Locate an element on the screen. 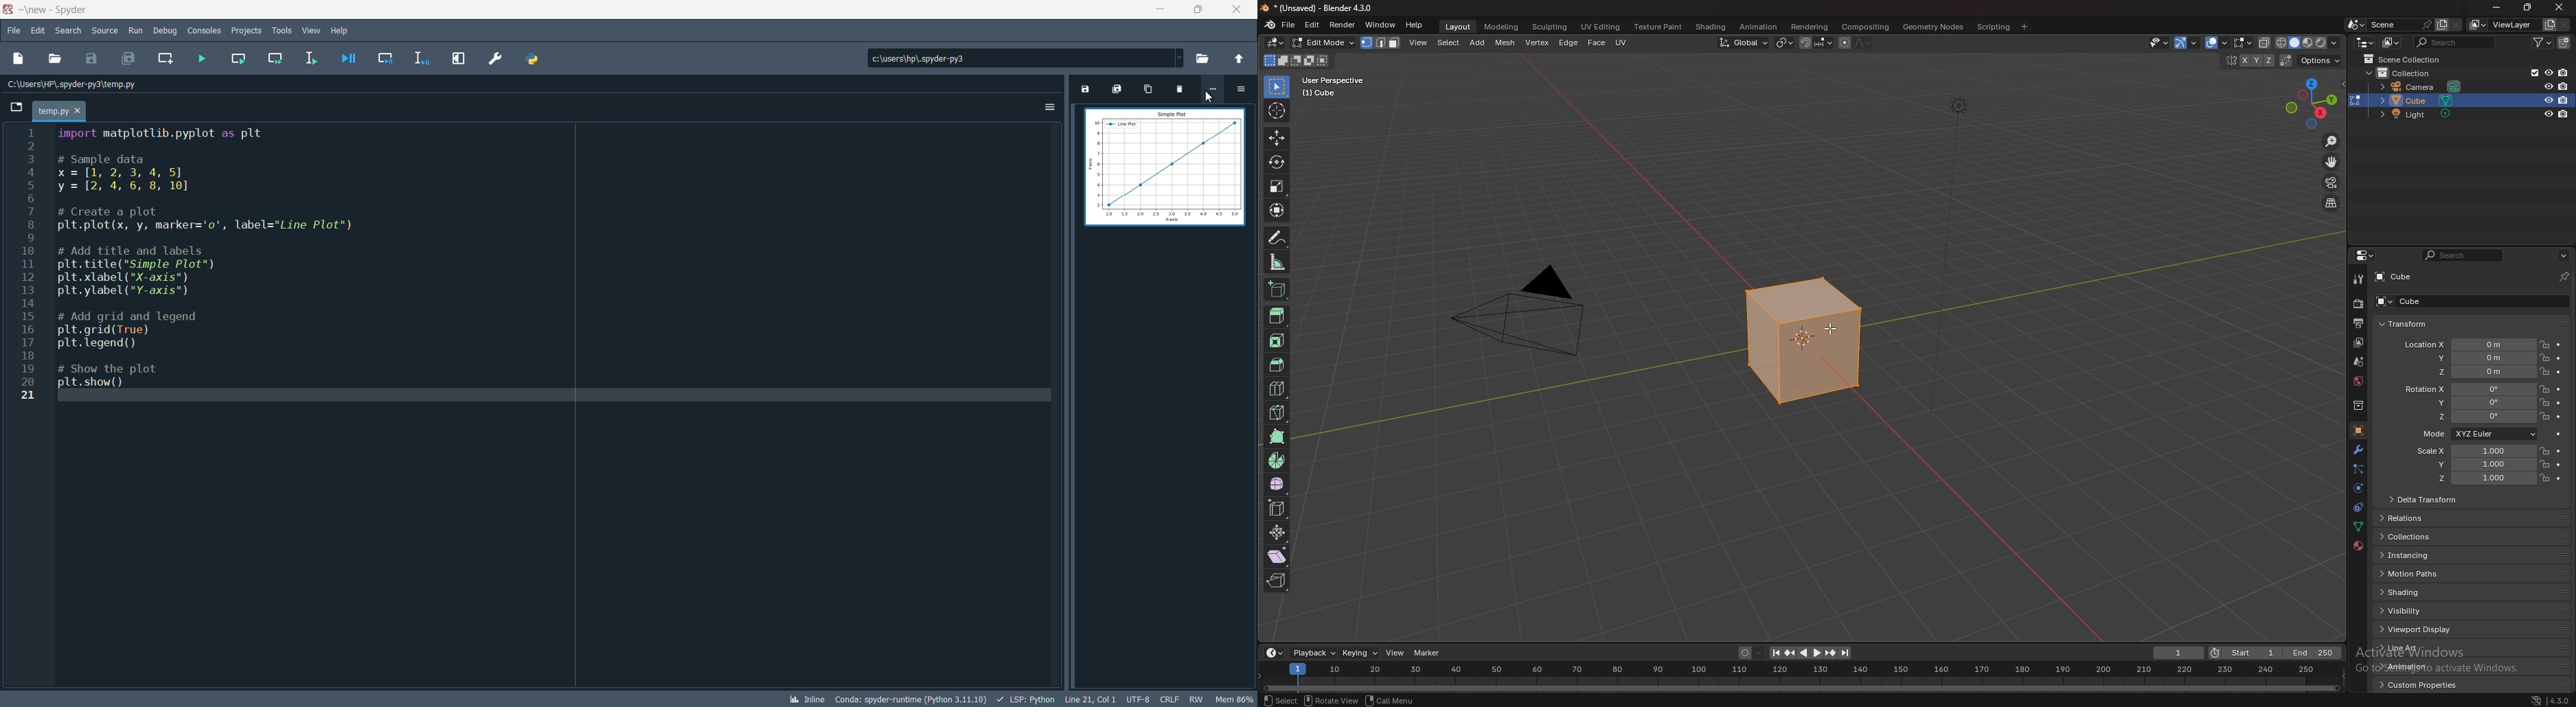 The image size is (2576, 728). file is located at coordinates (1290, 25).